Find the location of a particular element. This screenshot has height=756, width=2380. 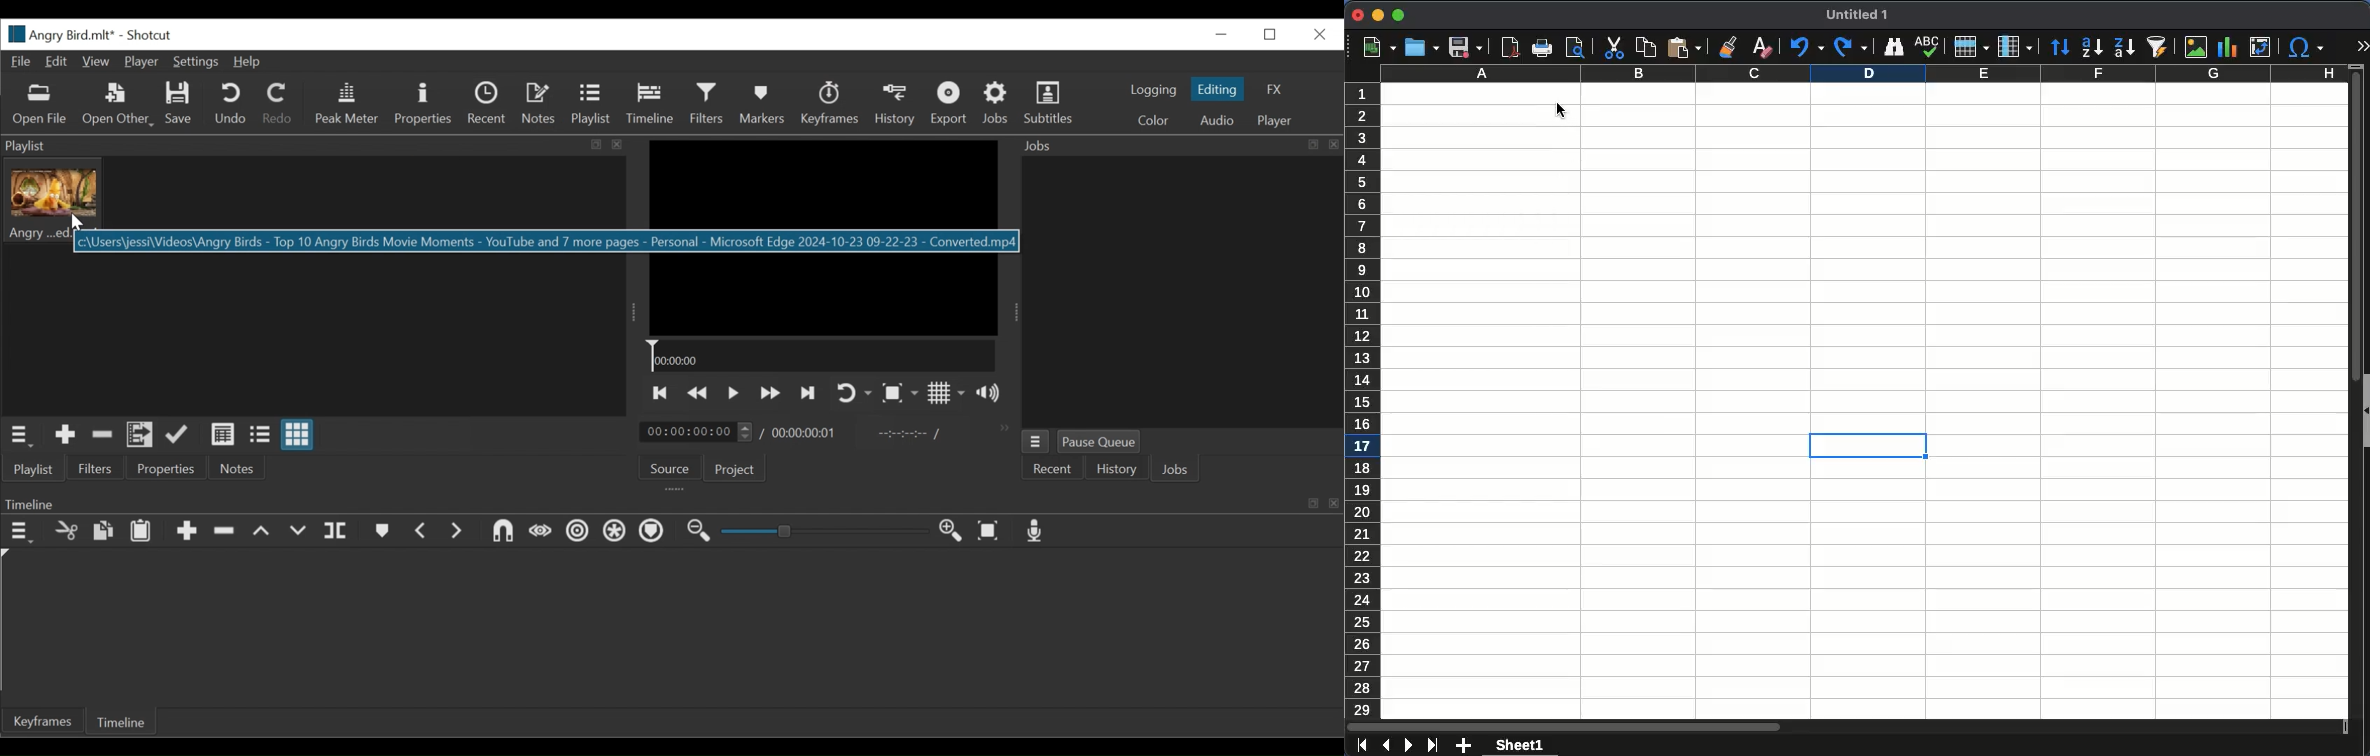

File name is located at coordinates (57, 34).